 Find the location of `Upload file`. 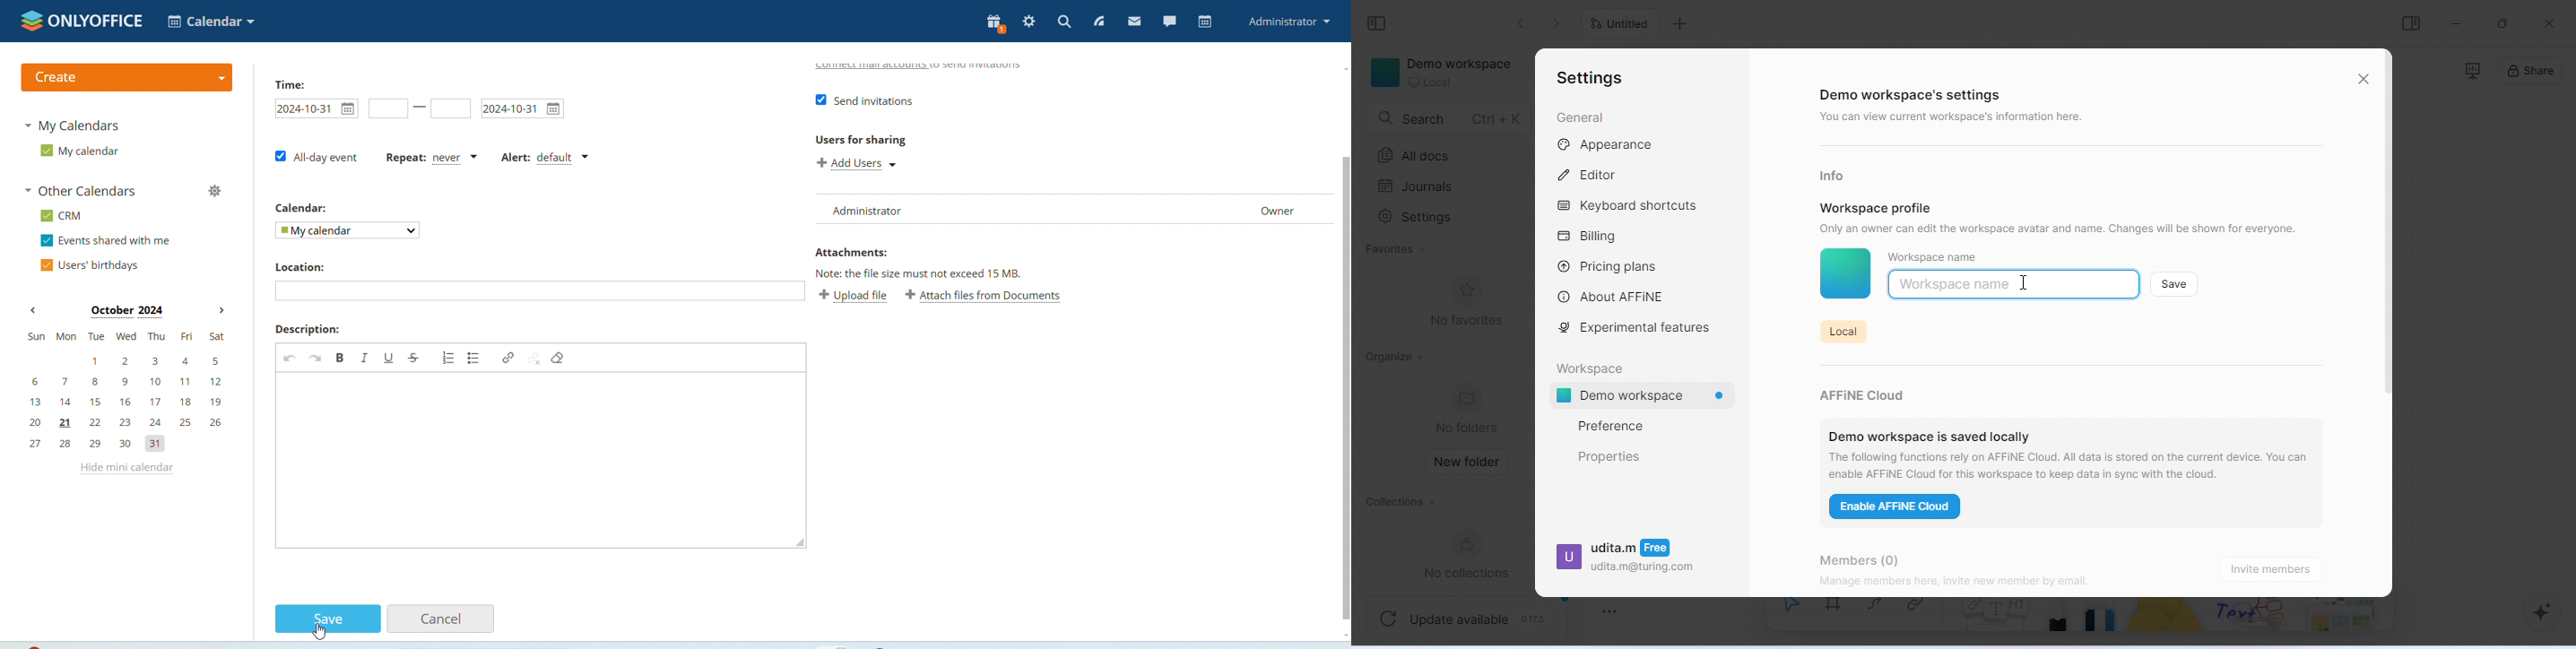

Upload file is located at coordinates (855, 298).